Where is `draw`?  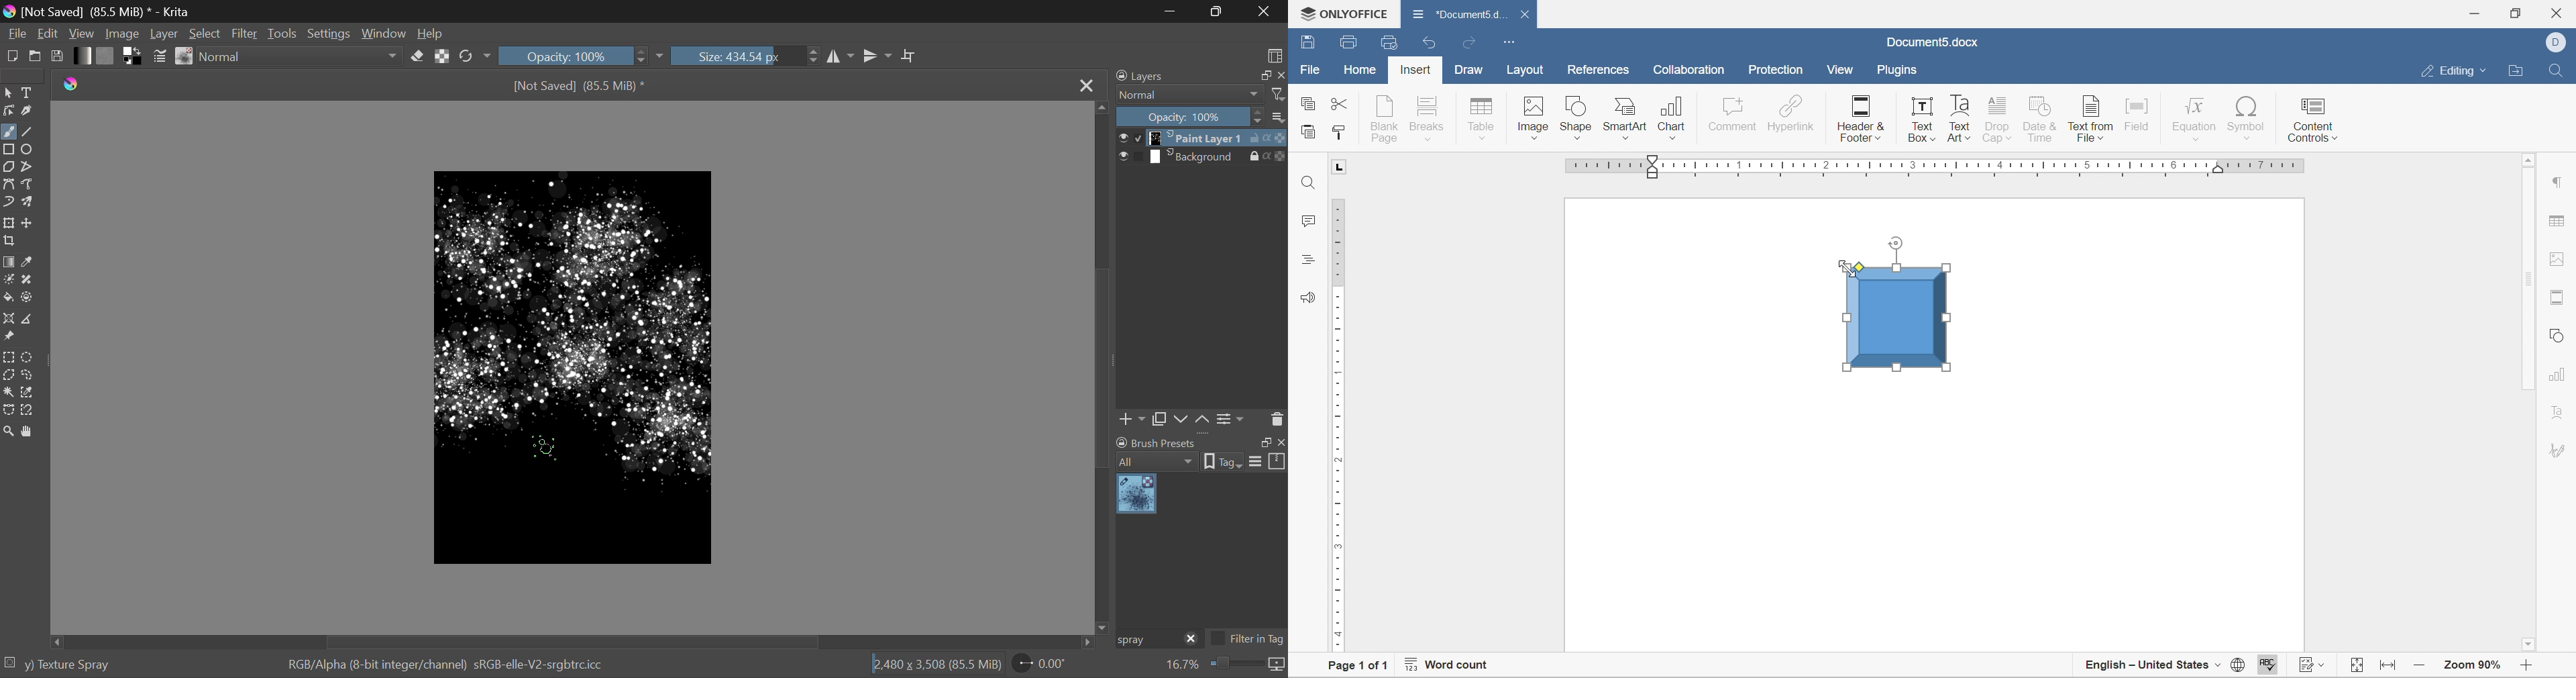 draw is located at coordinates (1470, 68).